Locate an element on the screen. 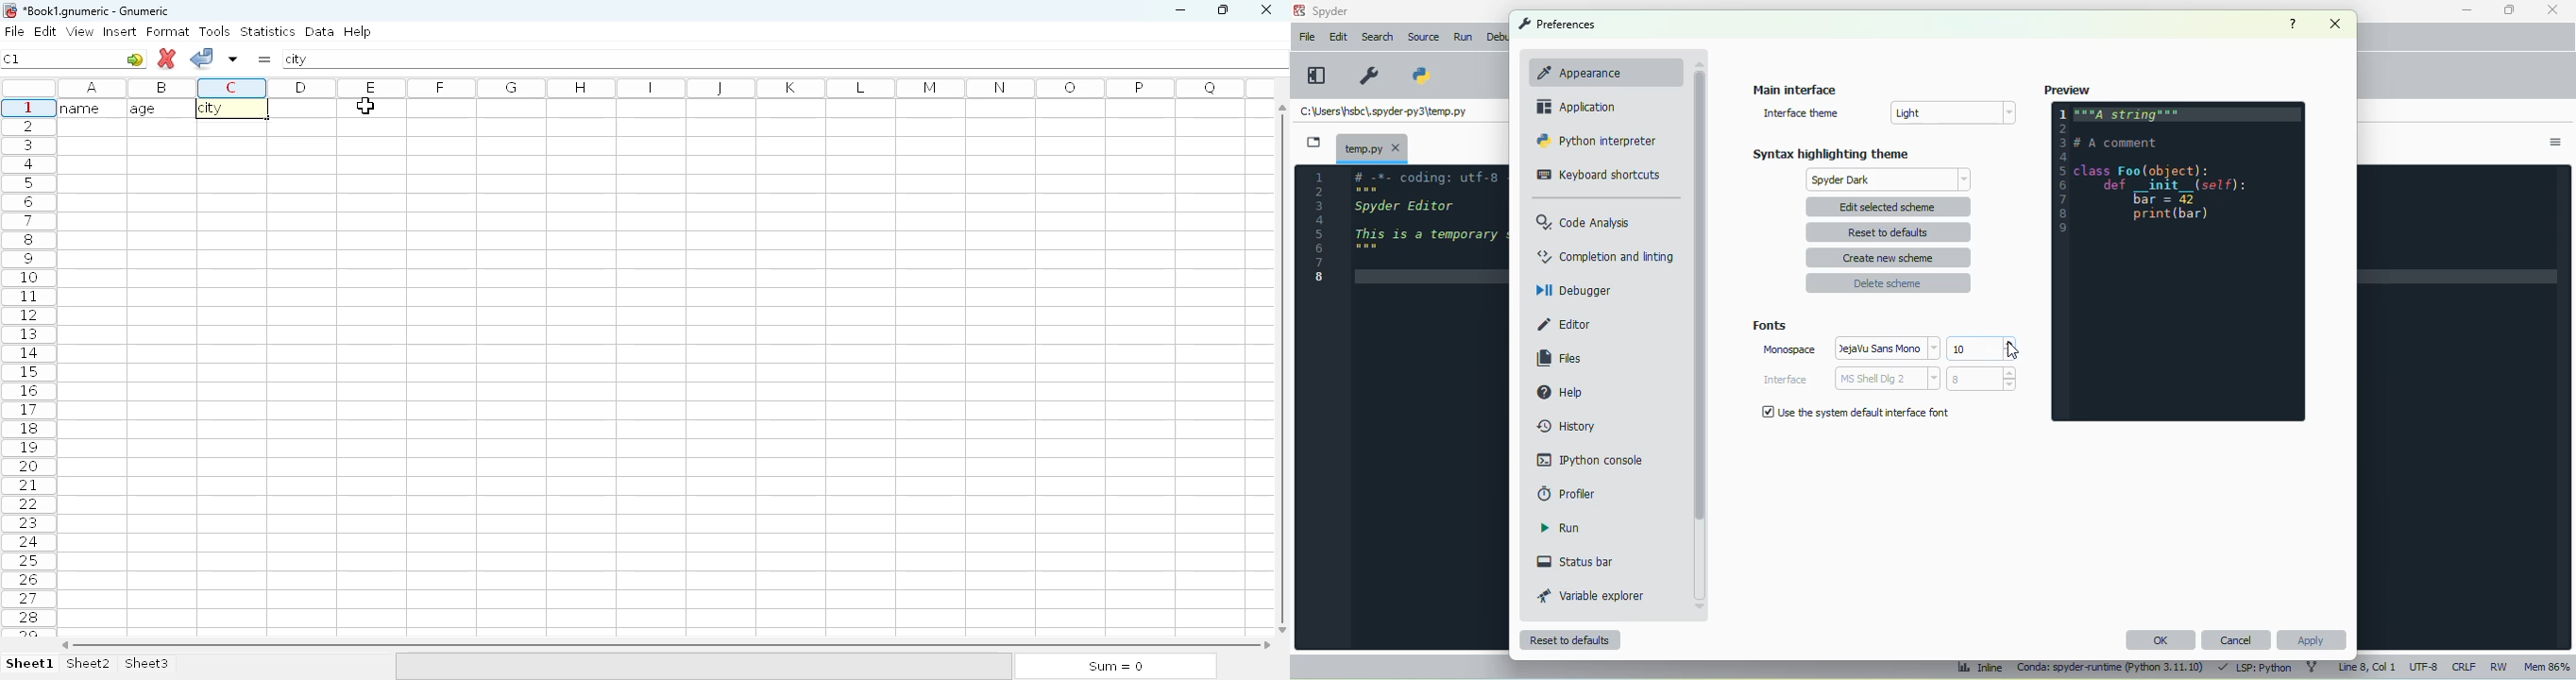 The image size is (2576, 700). MS shell dig 2 is located at coordinates (1887, 379).